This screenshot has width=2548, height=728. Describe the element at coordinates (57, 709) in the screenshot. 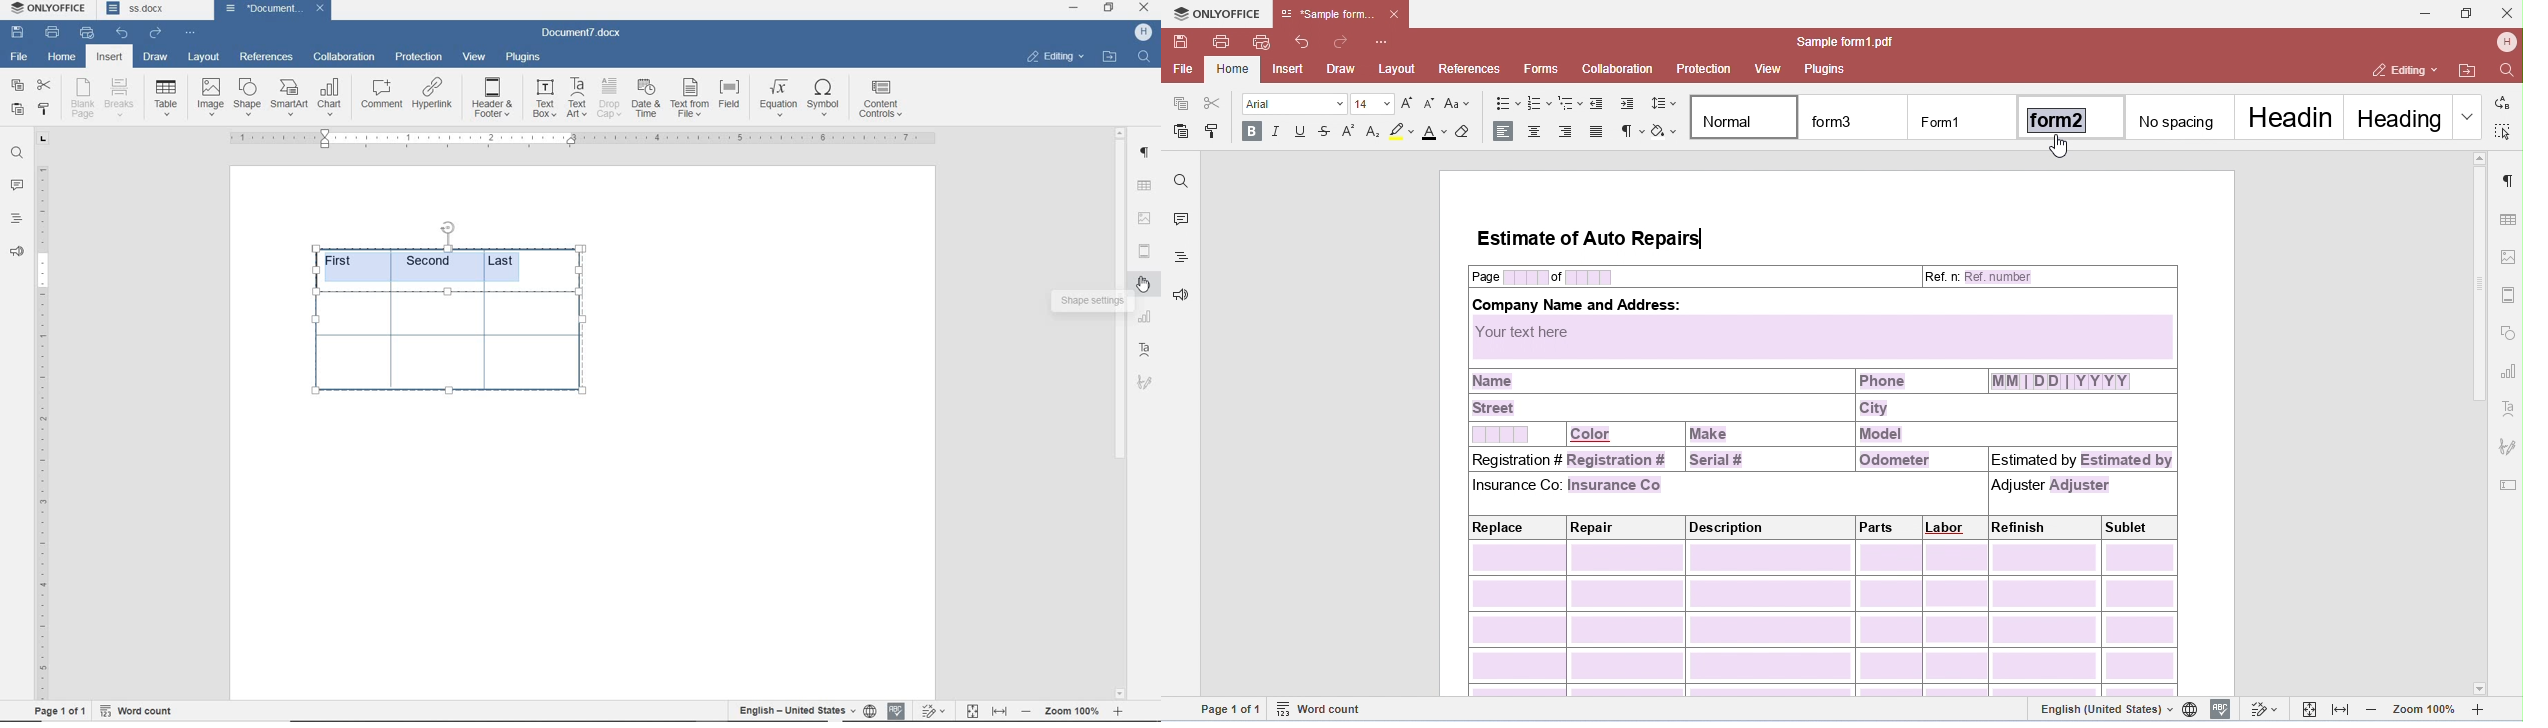

I see `page 1 of 1` at that location.